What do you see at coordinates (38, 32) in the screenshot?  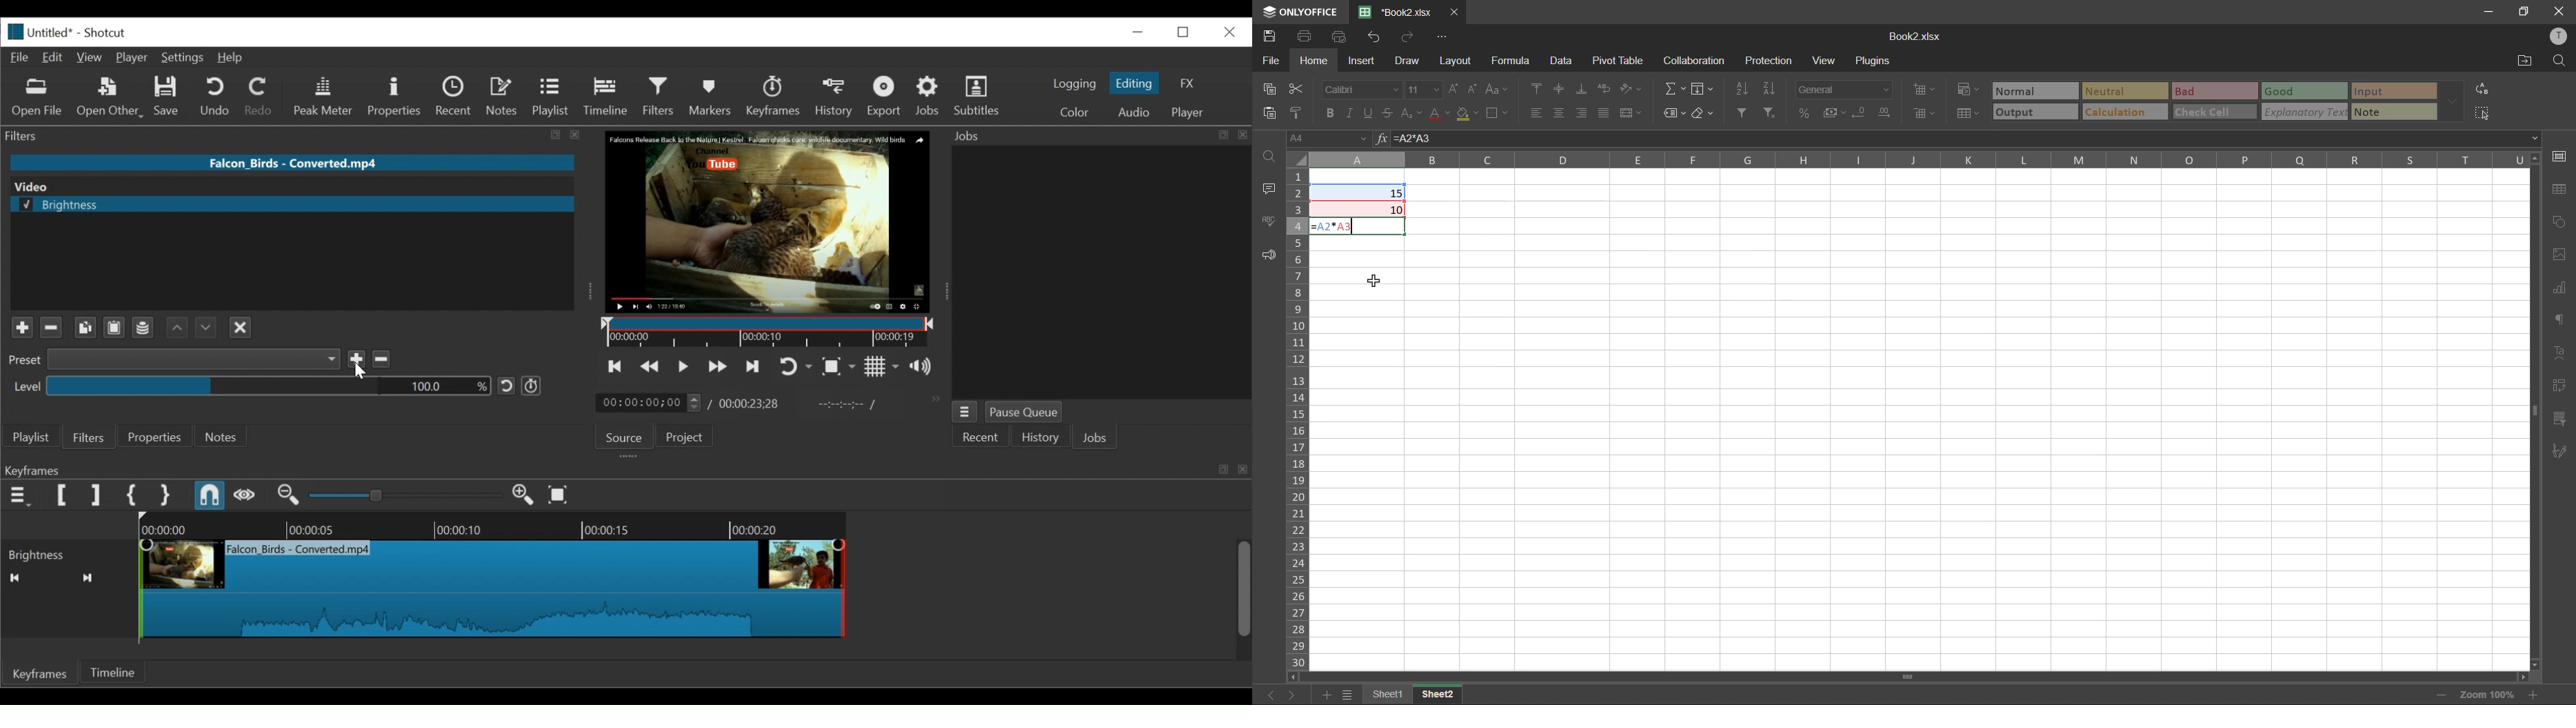 I see `File Name` at bounding box center [38, 32].